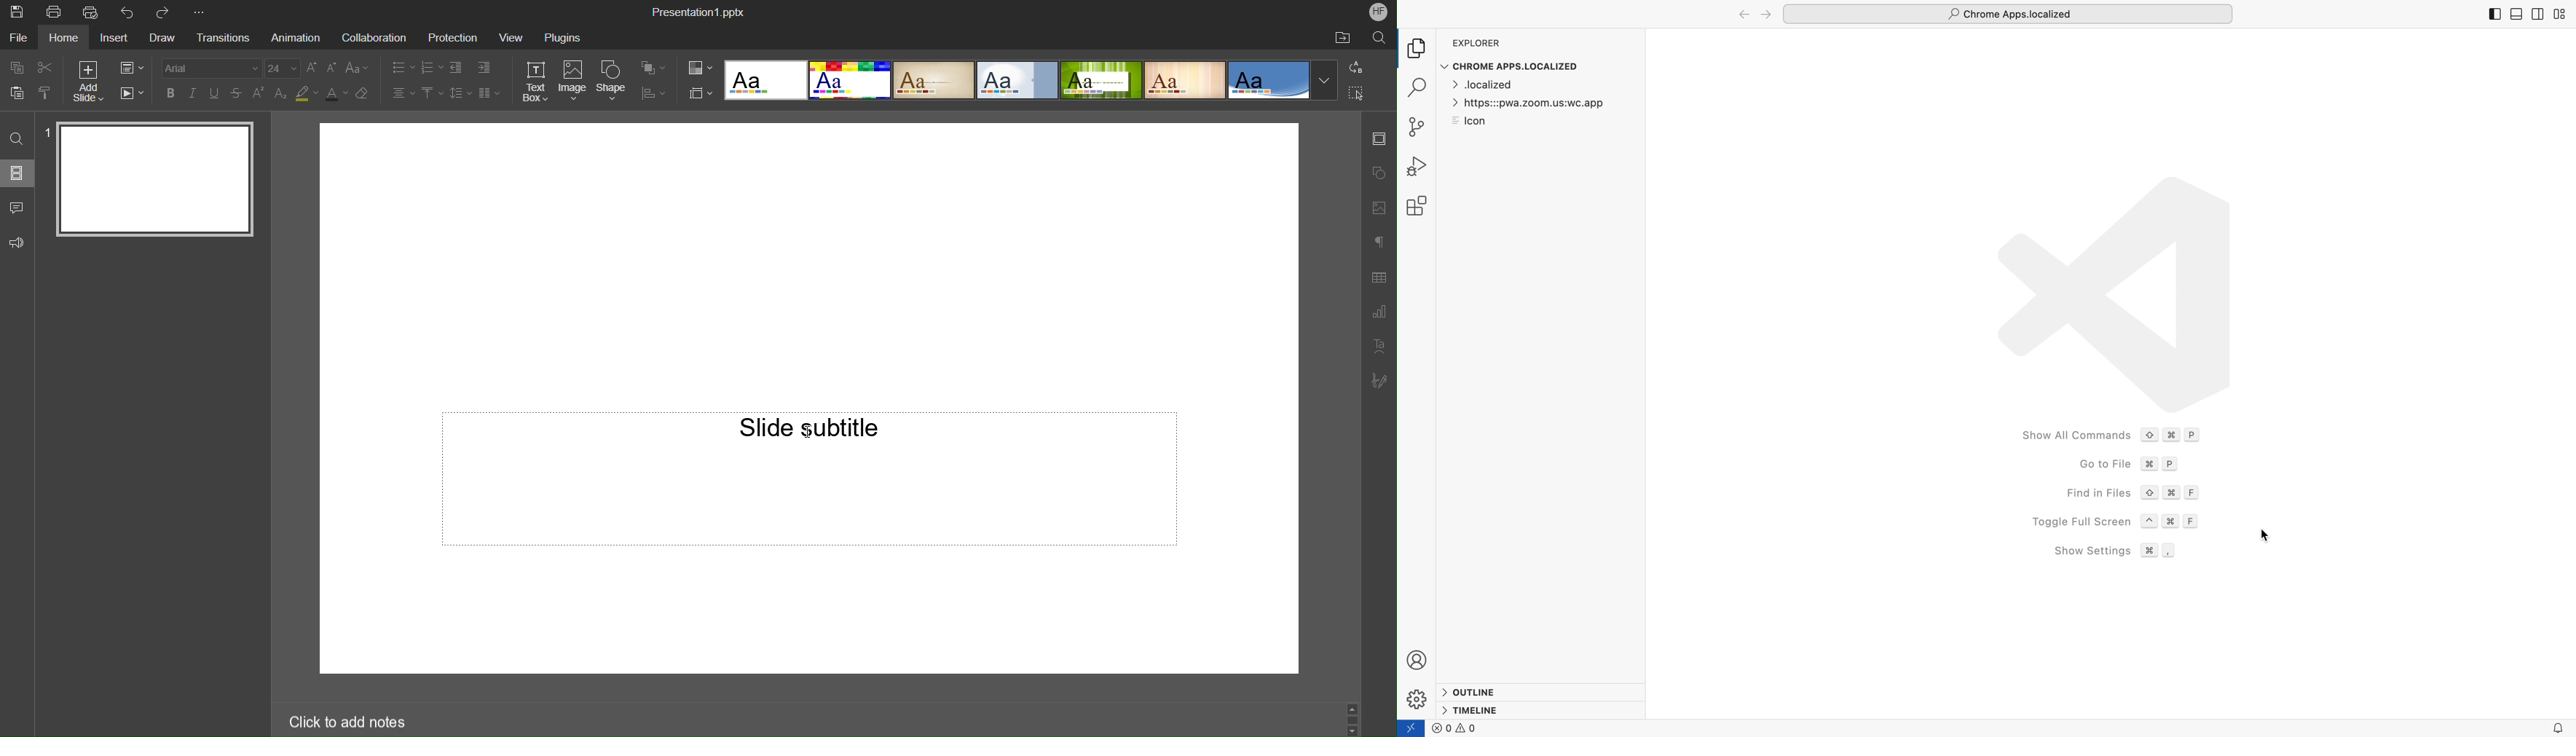 This screenshot has height=756, width=2576. I want to click on Font Size, so click(320, 68).